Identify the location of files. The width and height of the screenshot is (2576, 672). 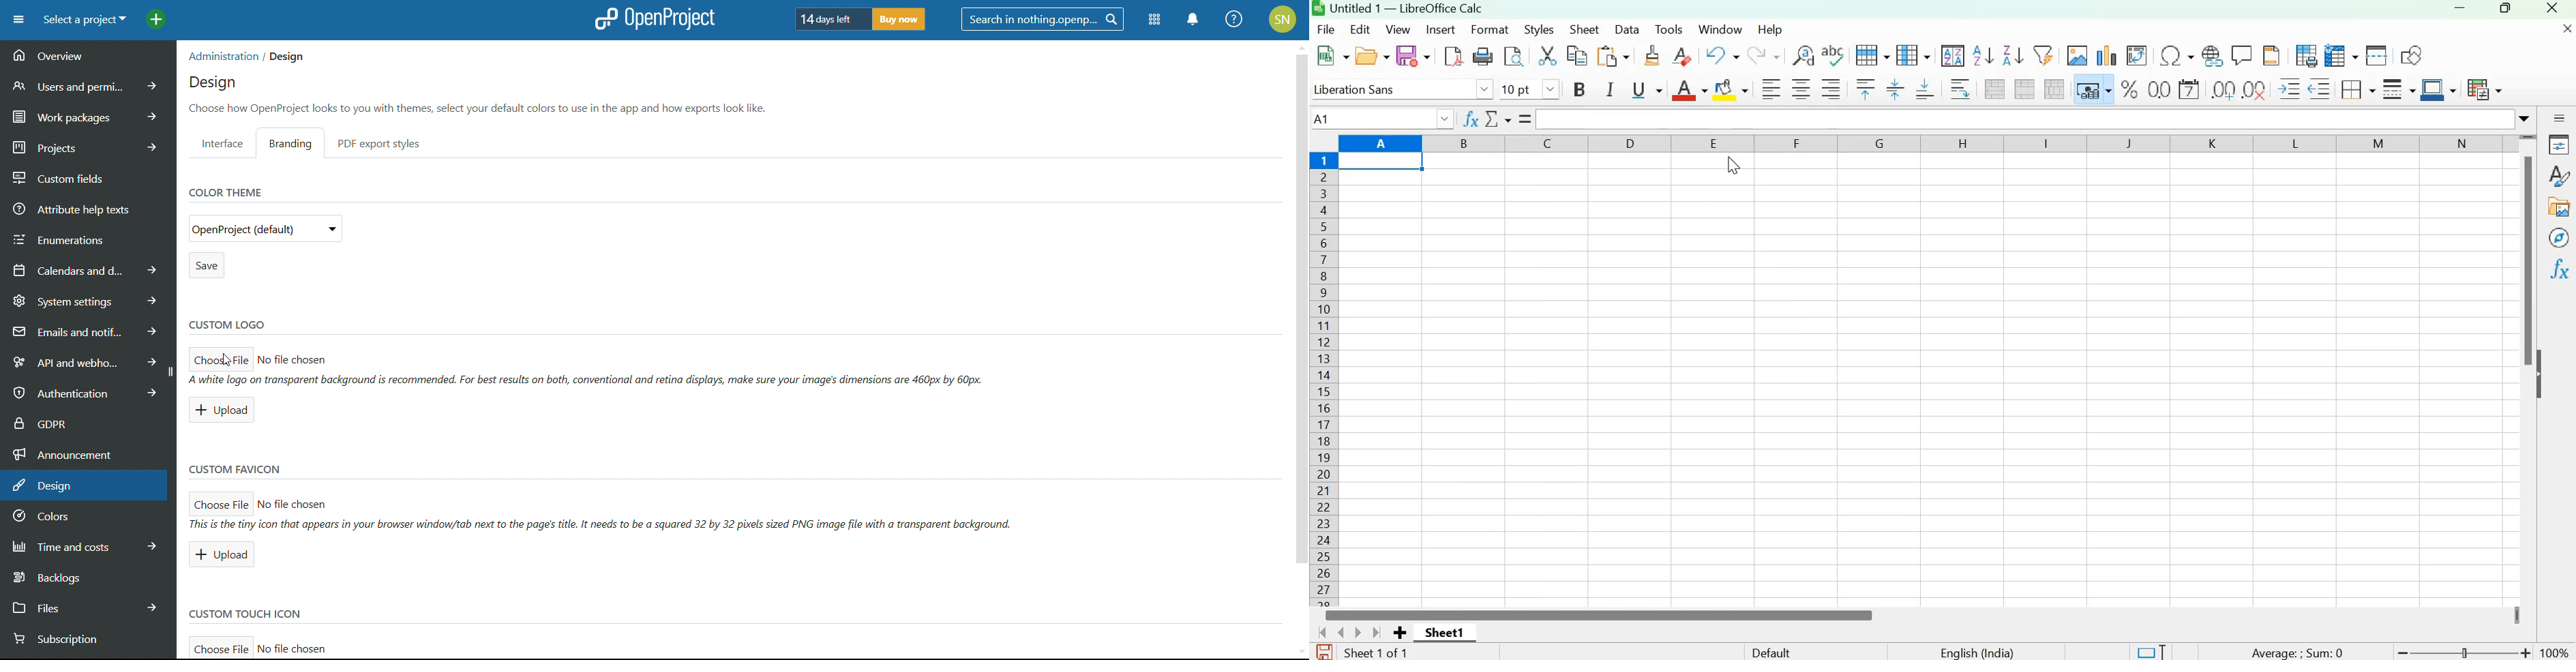
(85, 606).